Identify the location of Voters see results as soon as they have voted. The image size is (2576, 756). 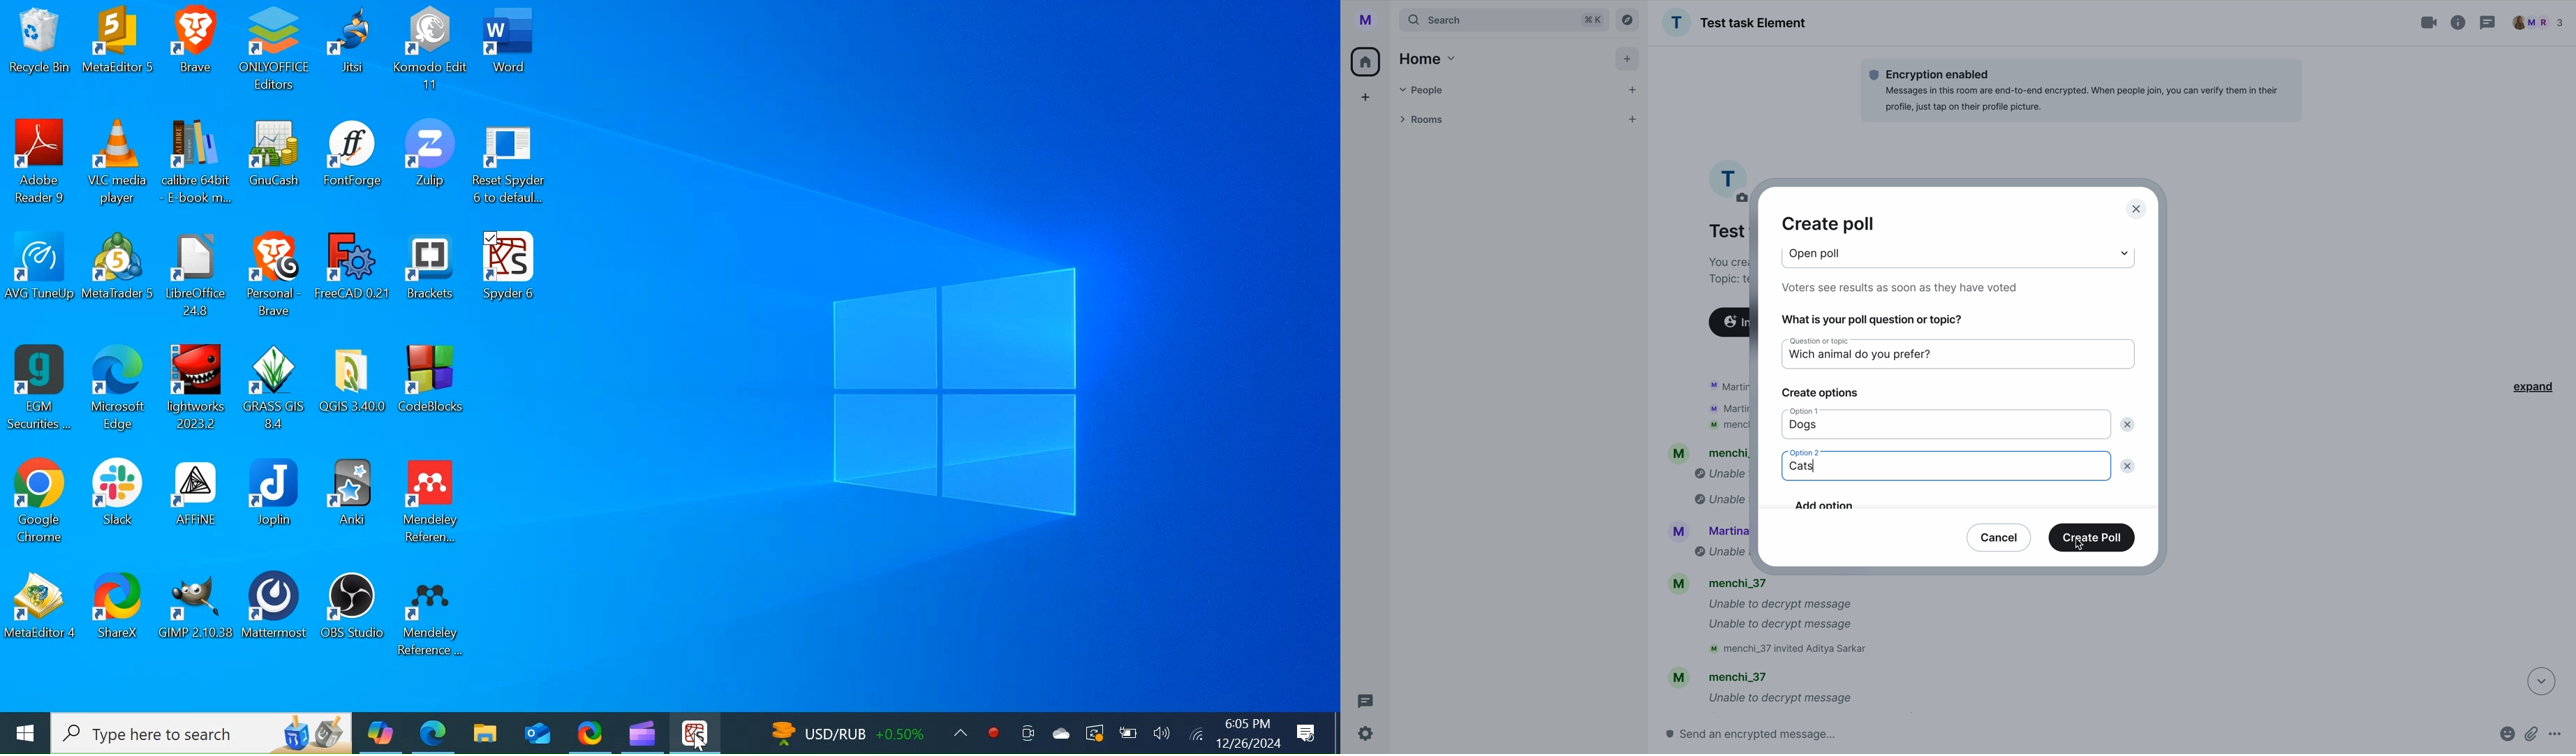
(1908, 288).